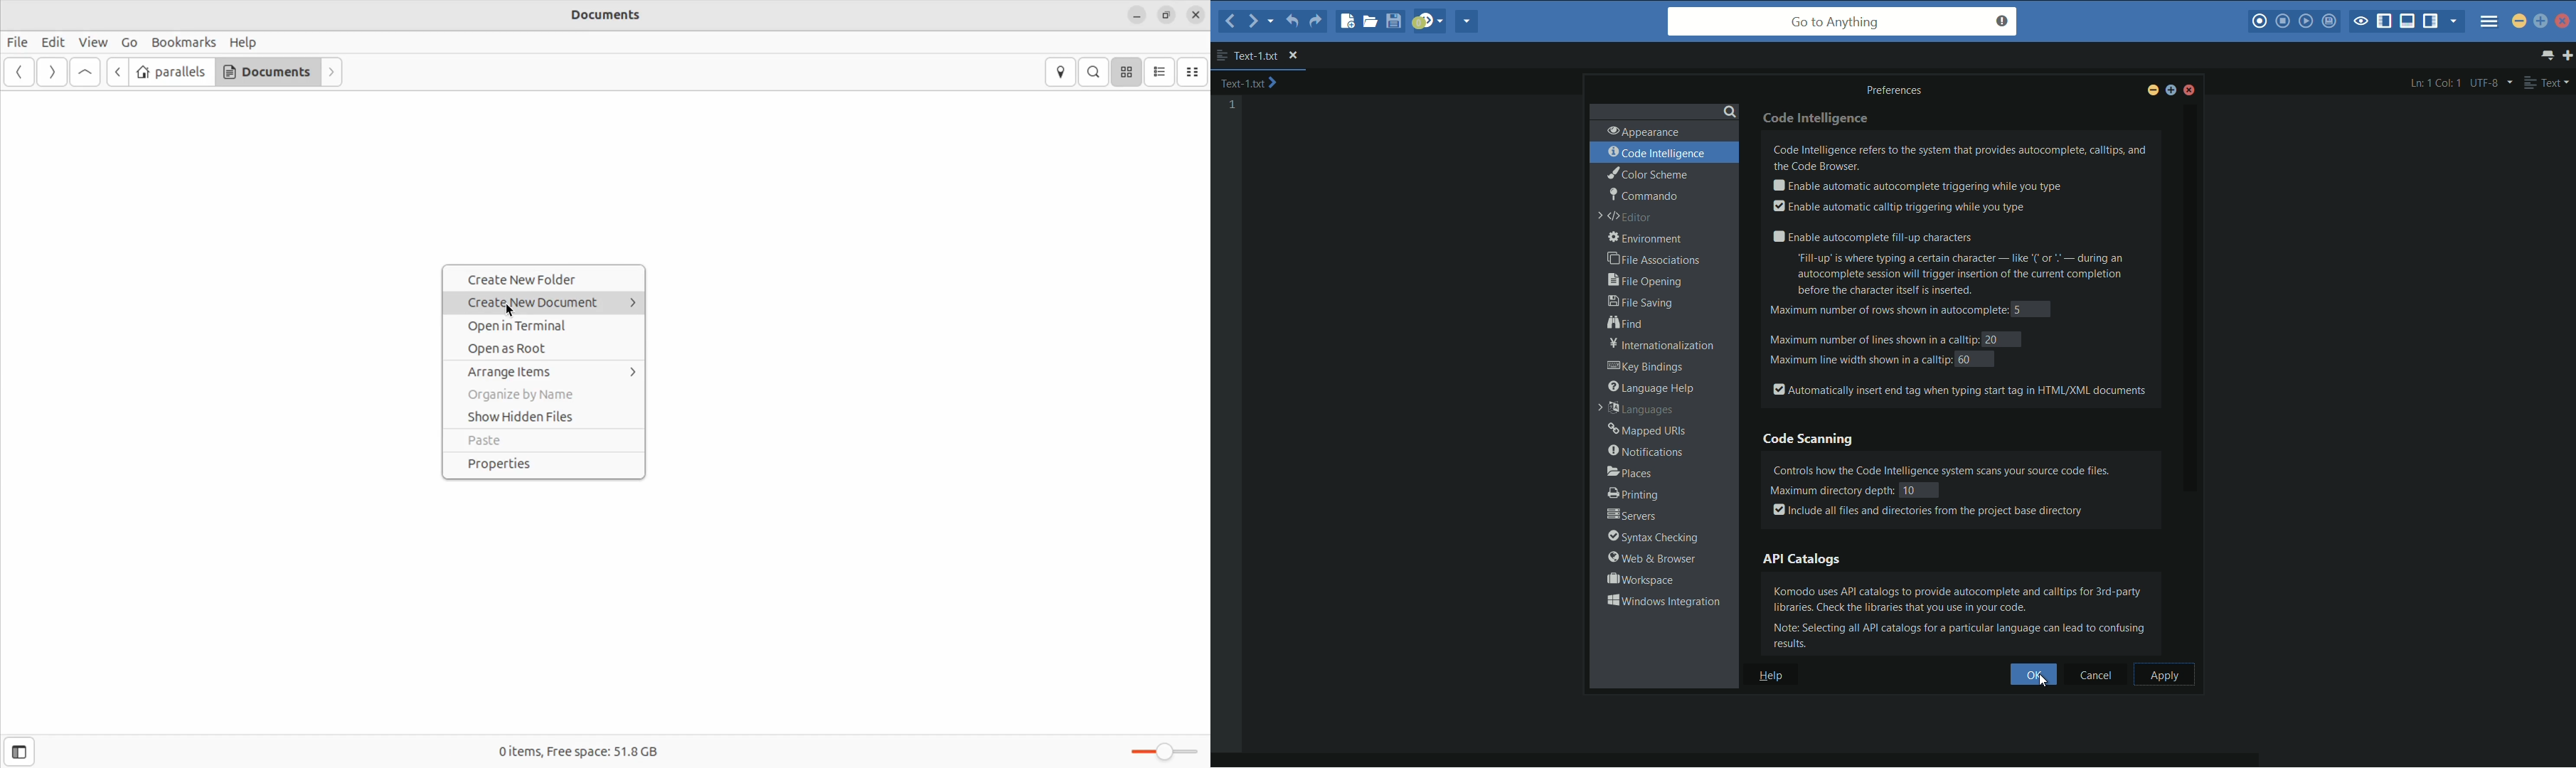 The height and width of the screenshot is (784, 2576). What do you see at coordinates (2408, 21) in the screenshot?
I see `show/hide bottom panel` at bounding box center [2408, 21].